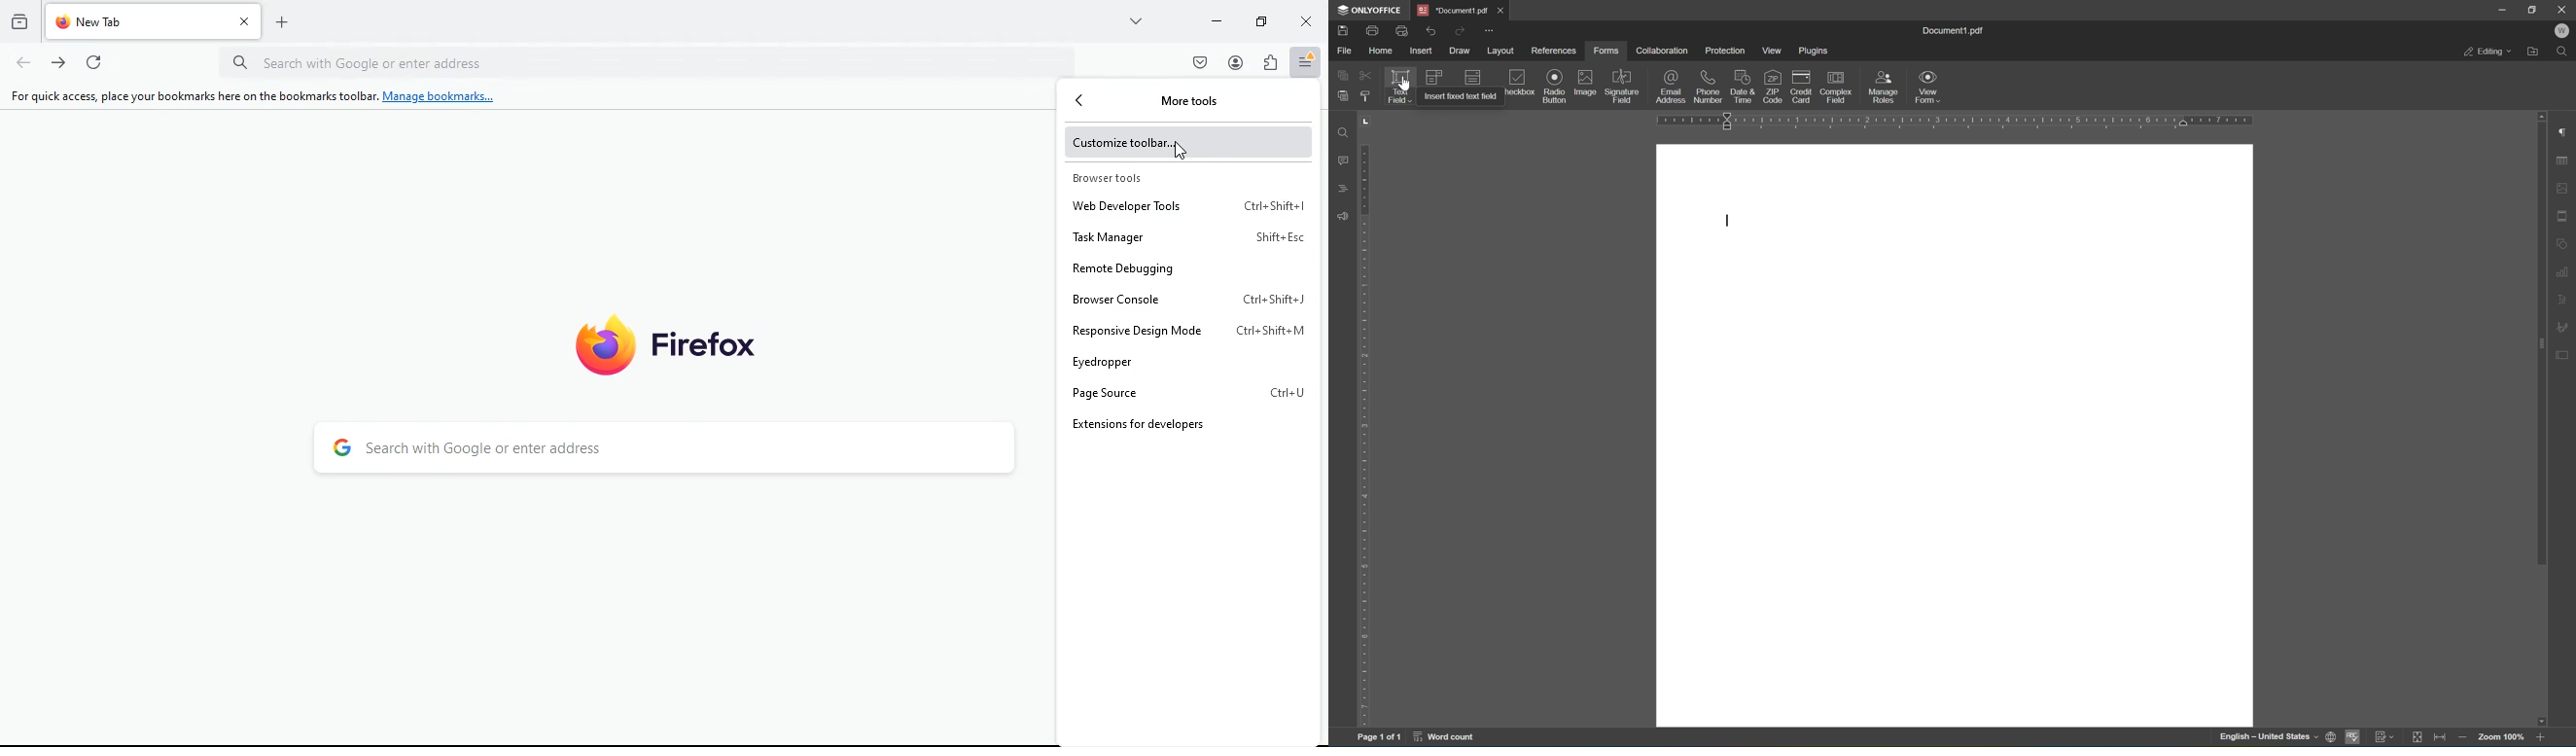 The width and height of the screenshot is (2576, 756). What do you see at coordinates (254, 98) in the screenshot?
I see `For quick access, place your bookmarks here on the bookmarks toolbar. Manage bookmarks...` at bounding box center [254, 98].